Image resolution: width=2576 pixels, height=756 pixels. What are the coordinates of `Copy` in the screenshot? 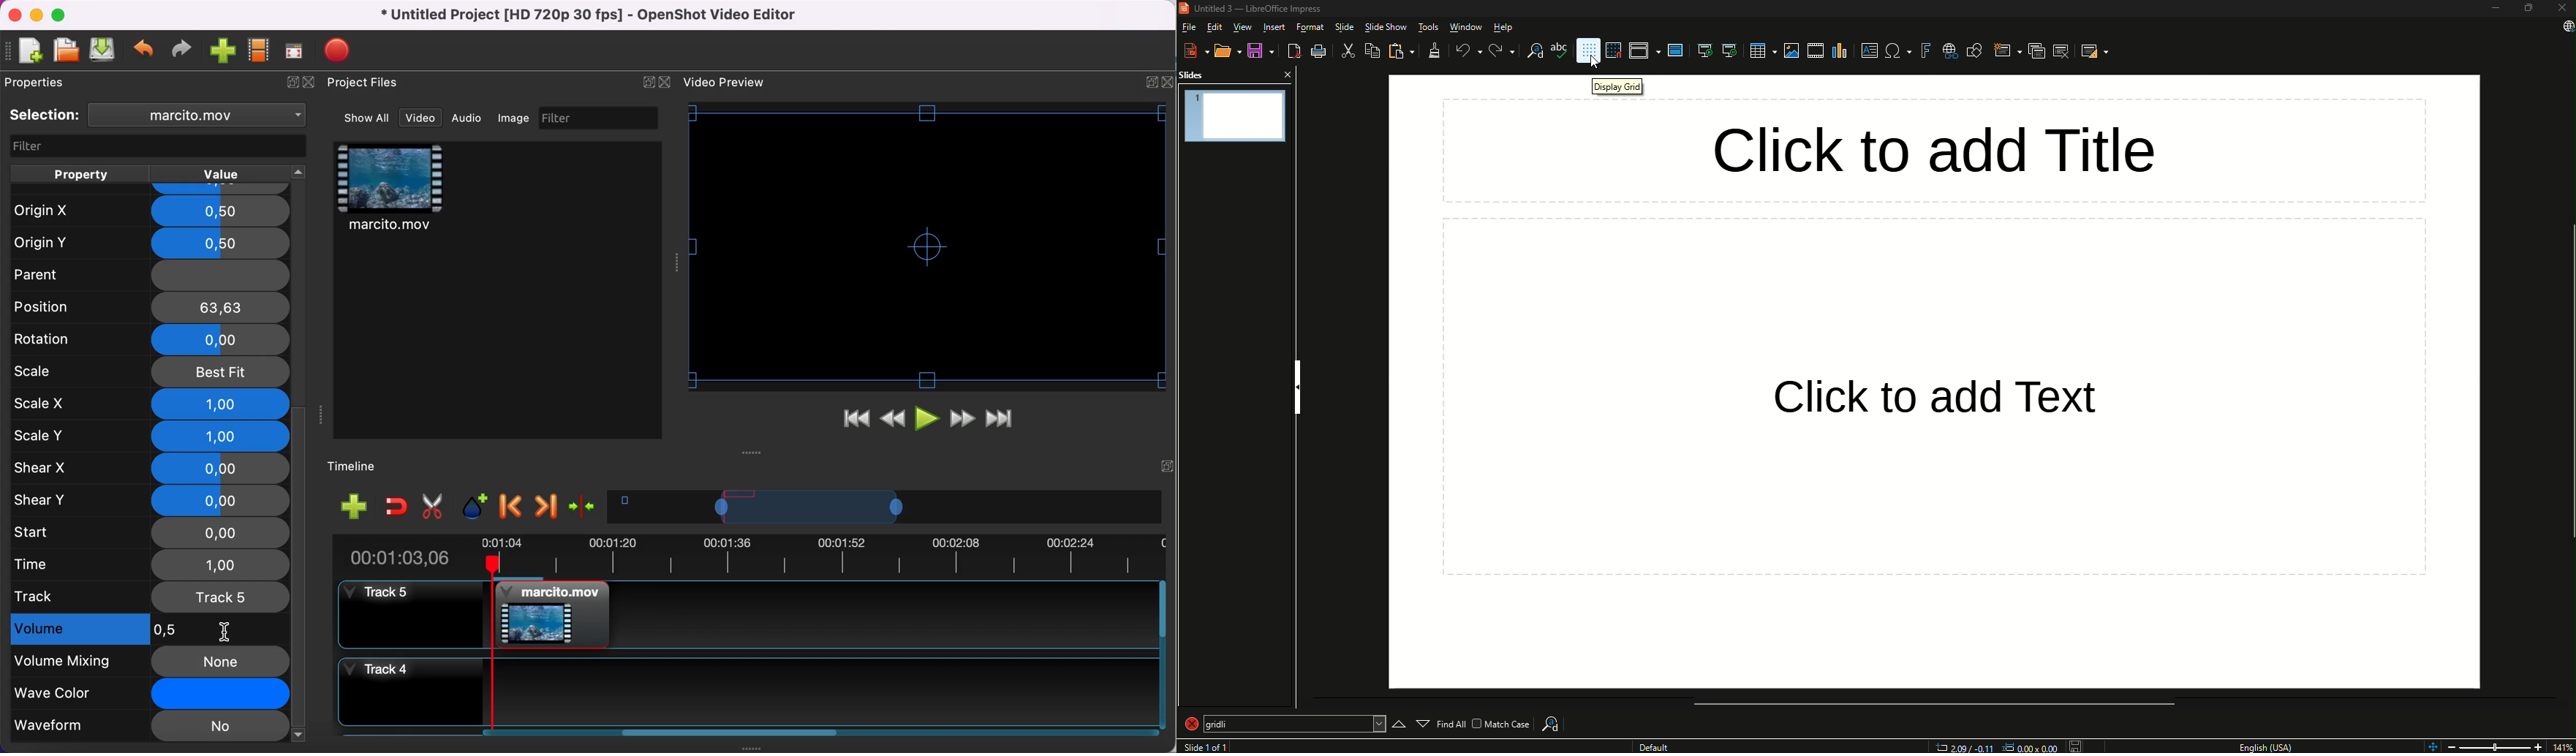 It's located at (1371, 51).